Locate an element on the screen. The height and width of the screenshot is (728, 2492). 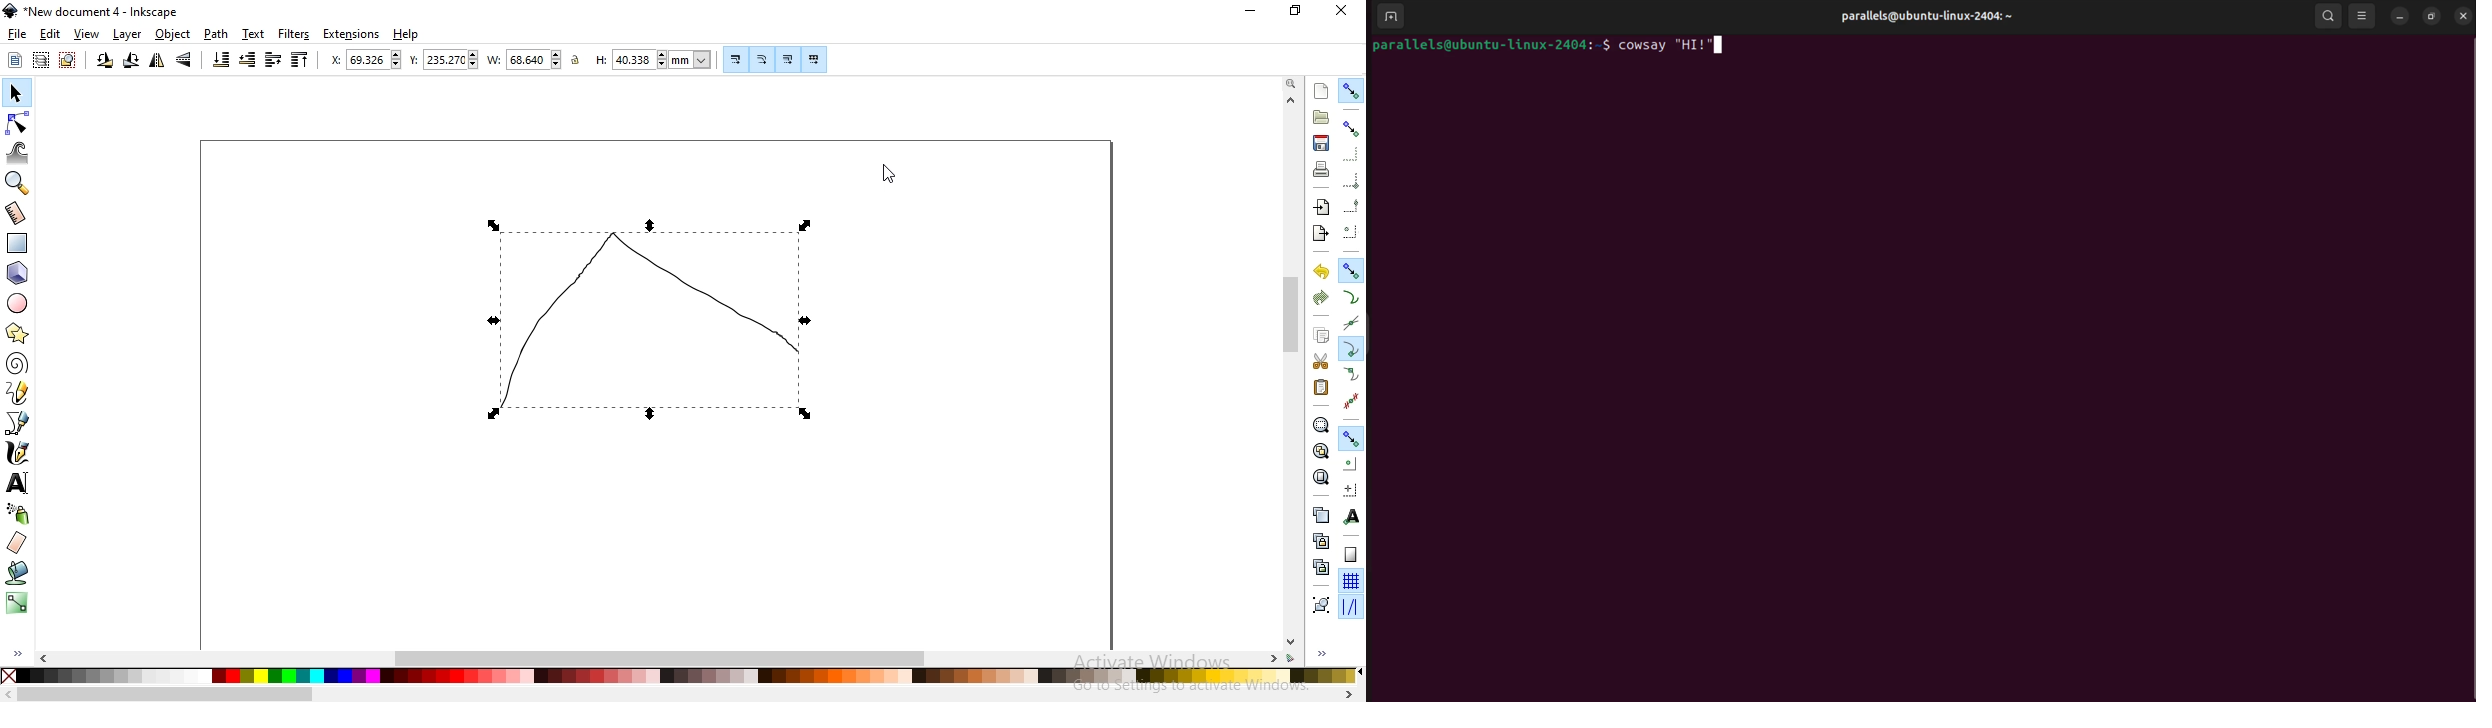
select all objects in visible a nd unloc is located at coordinates (40, 60).